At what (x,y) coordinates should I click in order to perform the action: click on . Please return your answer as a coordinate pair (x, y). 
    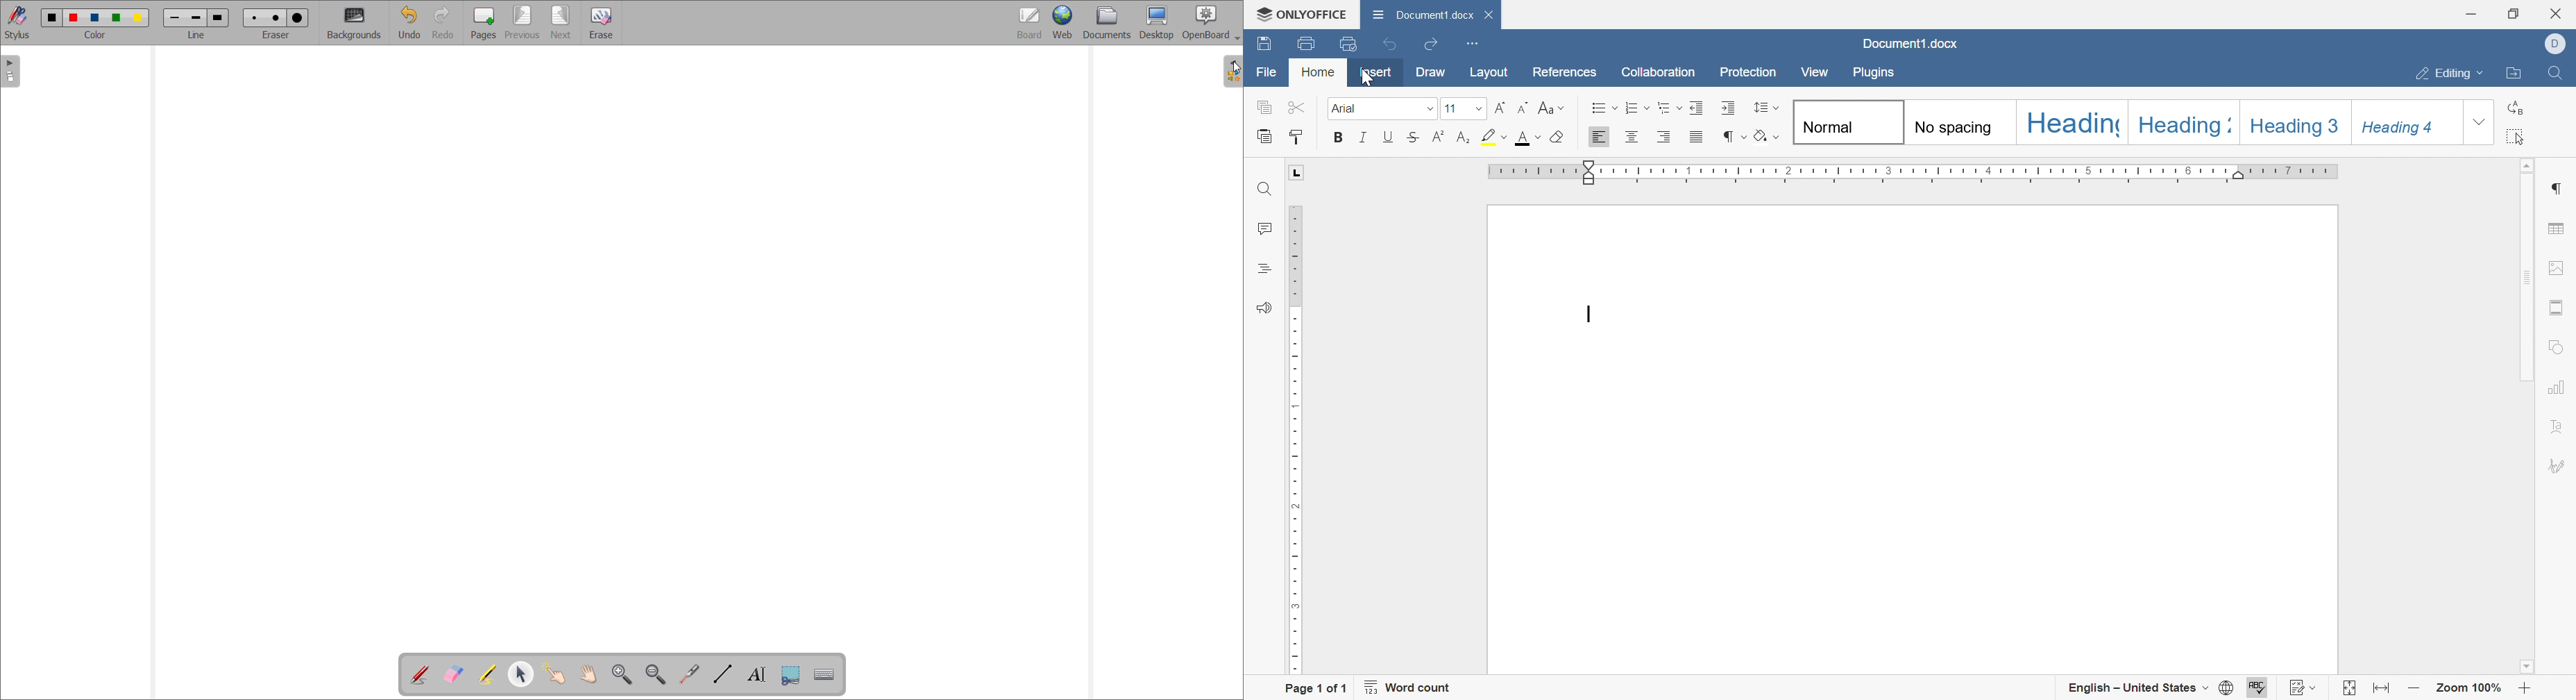
    Looking at the image, I should click on (790, 675).